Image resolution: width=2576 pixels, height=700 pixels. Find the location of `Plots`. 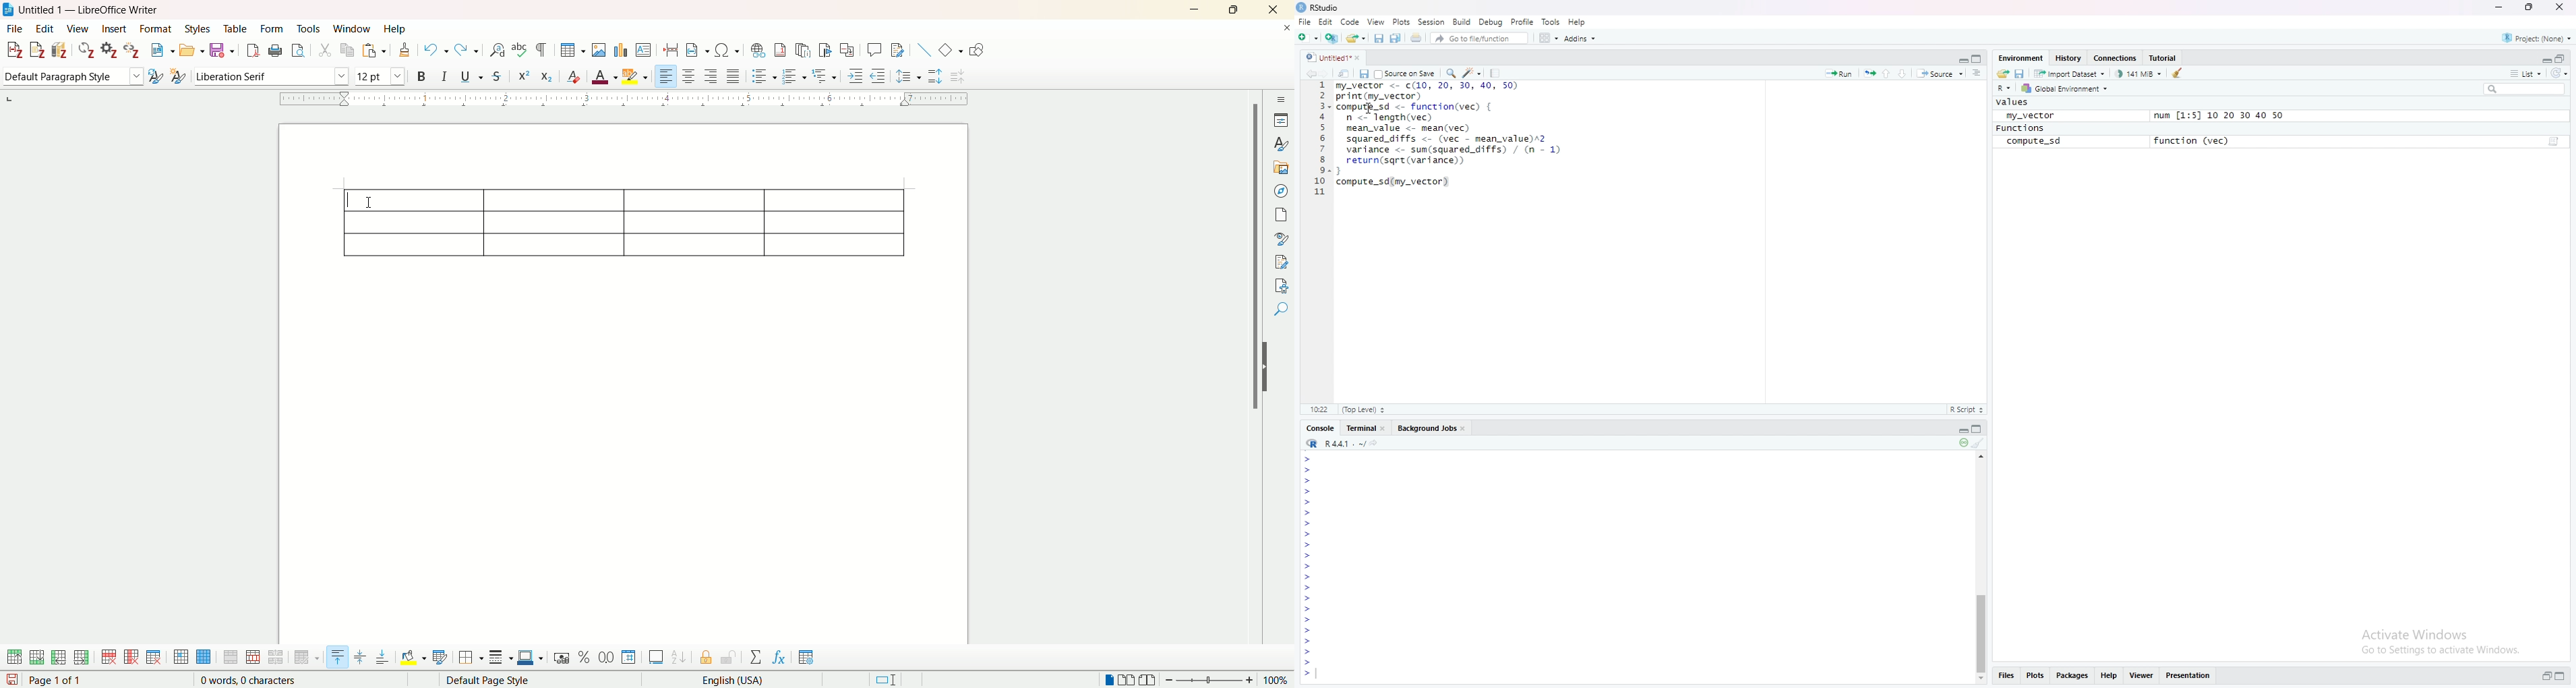

Plots is located at coordinates (2035, 674).